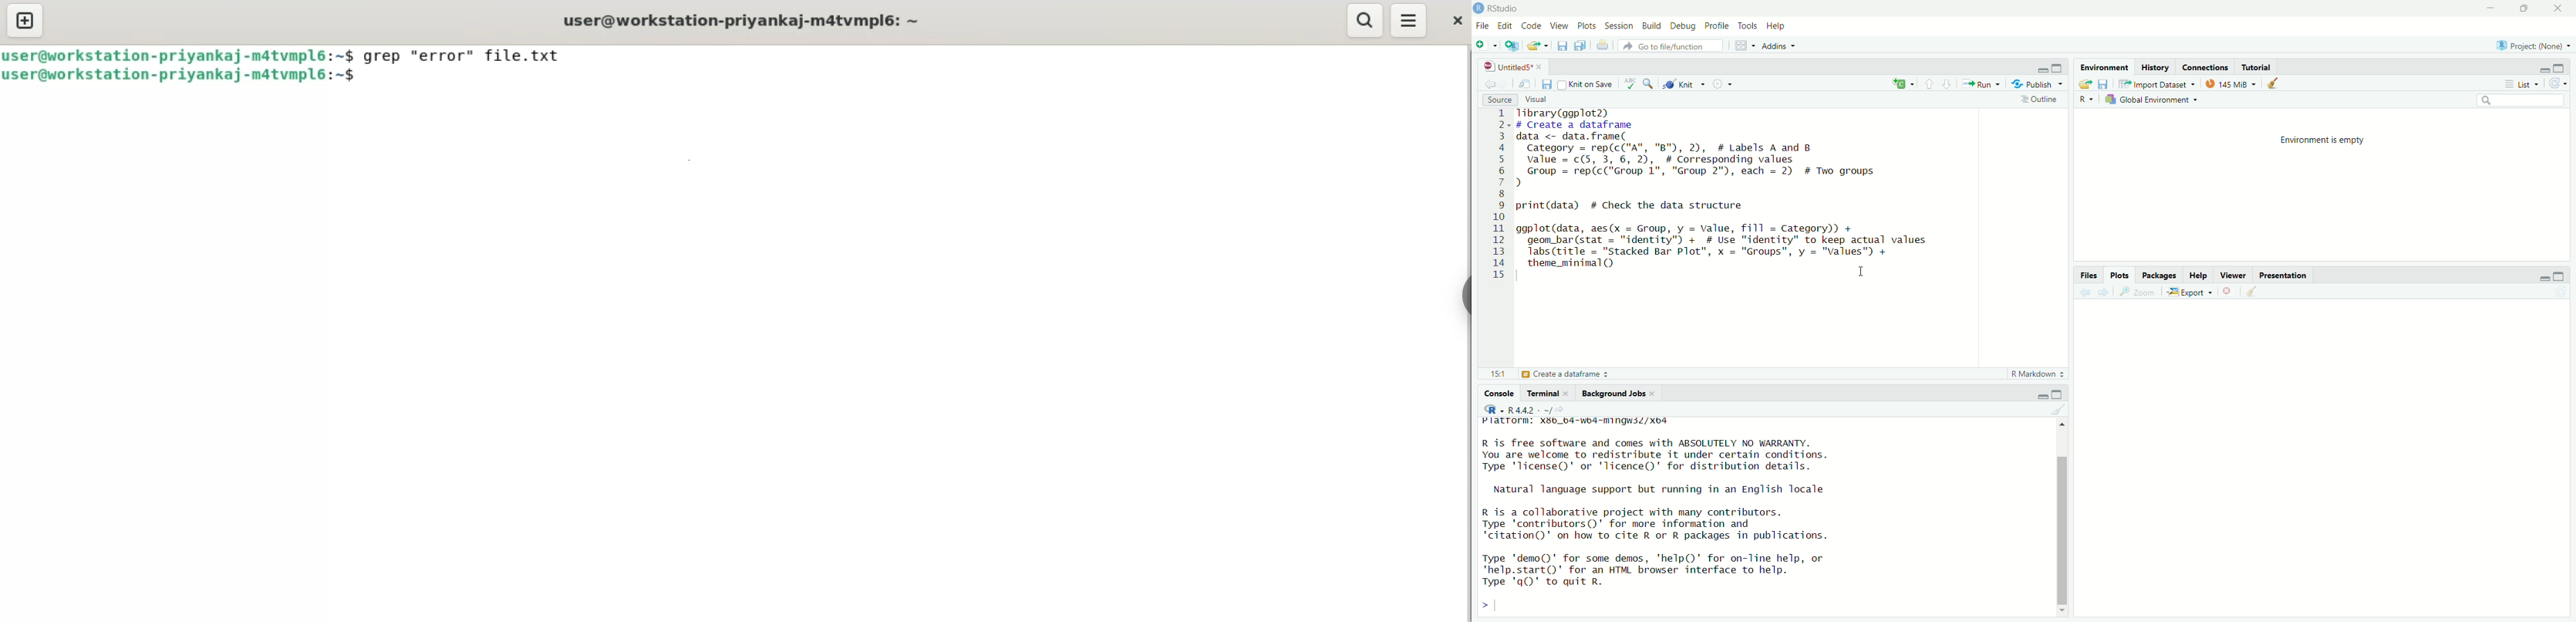 The height and width of the screenshot is (644, 2576). Describe the element at coordinates (1723, 83) in the screenshot. I see `Settings` at that location.